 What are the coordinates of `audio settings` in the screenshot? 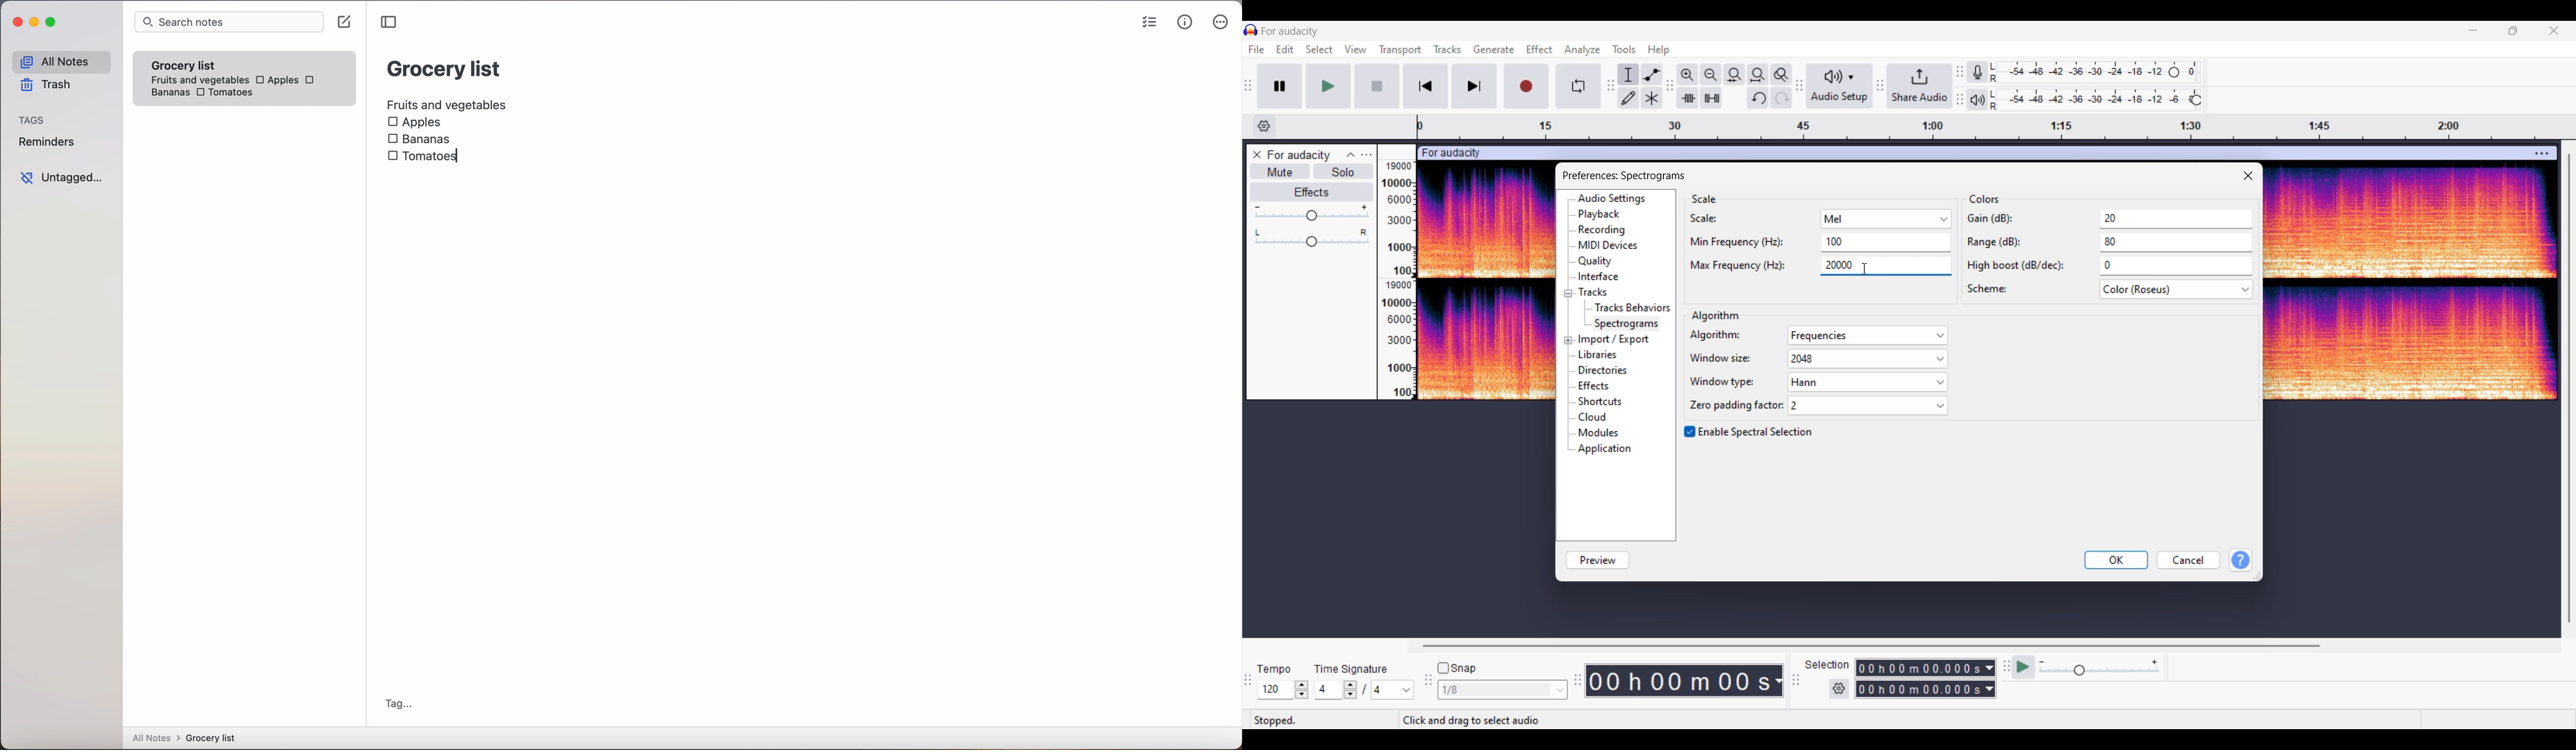 It's located at (1617, 199).